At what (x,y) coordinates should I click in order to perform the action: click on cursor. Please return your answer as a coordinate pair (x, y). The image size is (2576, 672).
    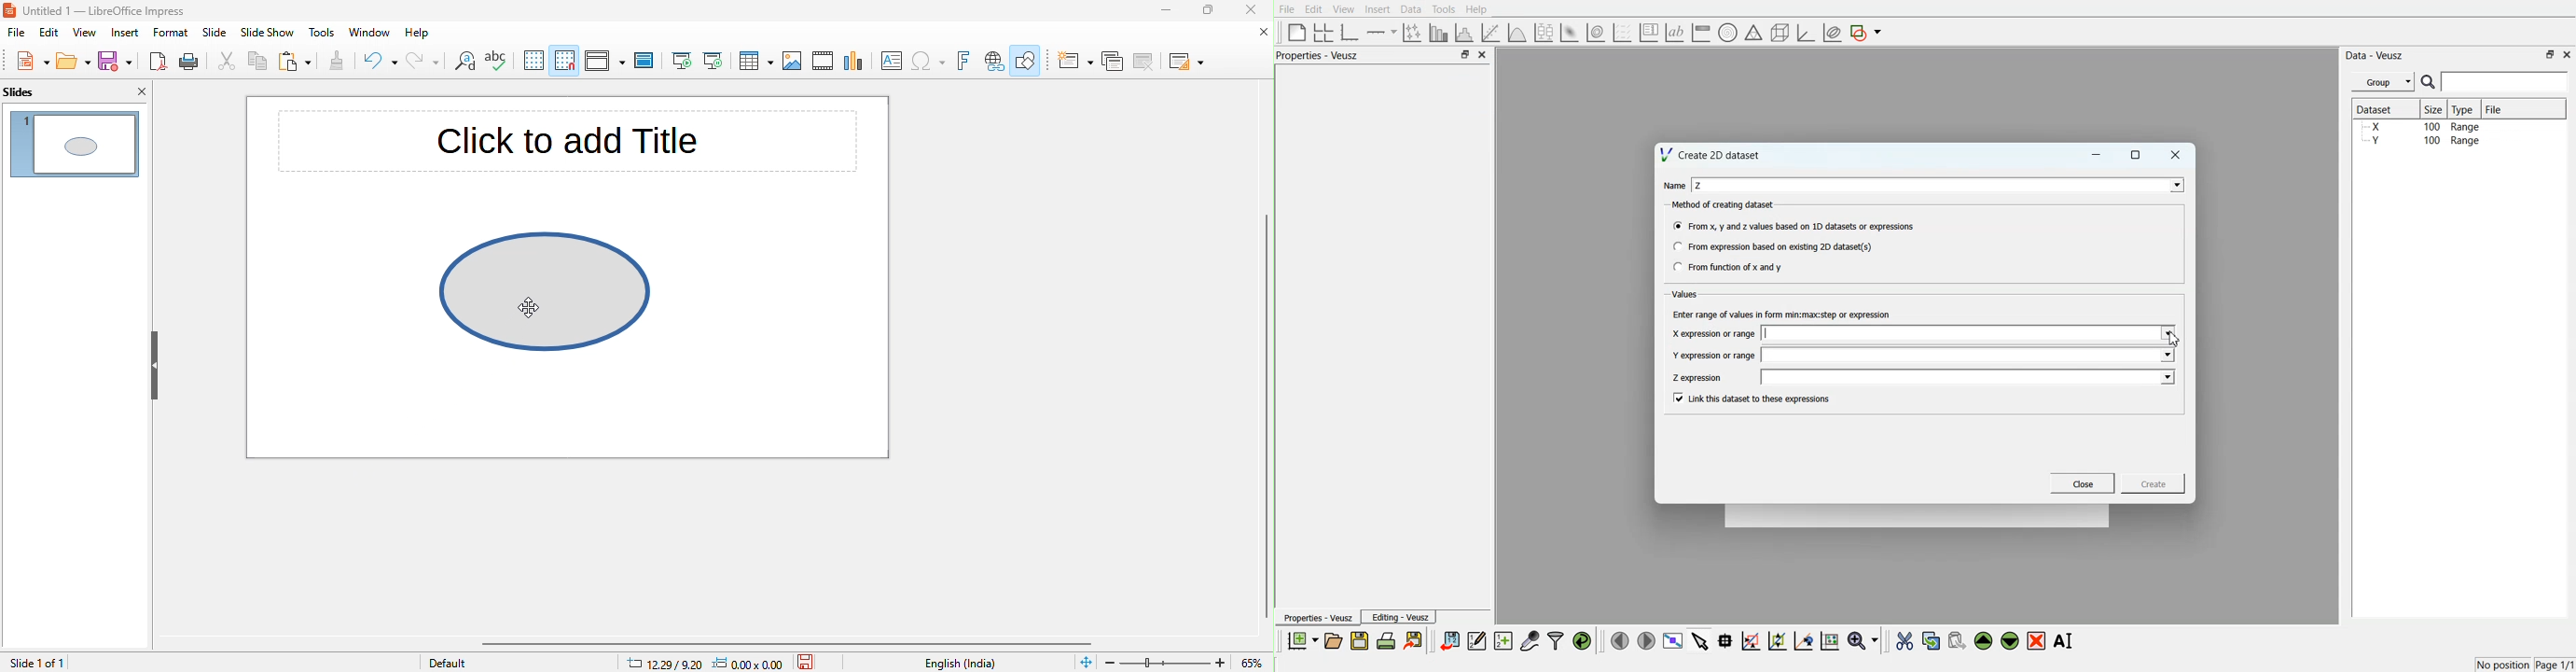
    Looking at the image, I should click on (531, 311).